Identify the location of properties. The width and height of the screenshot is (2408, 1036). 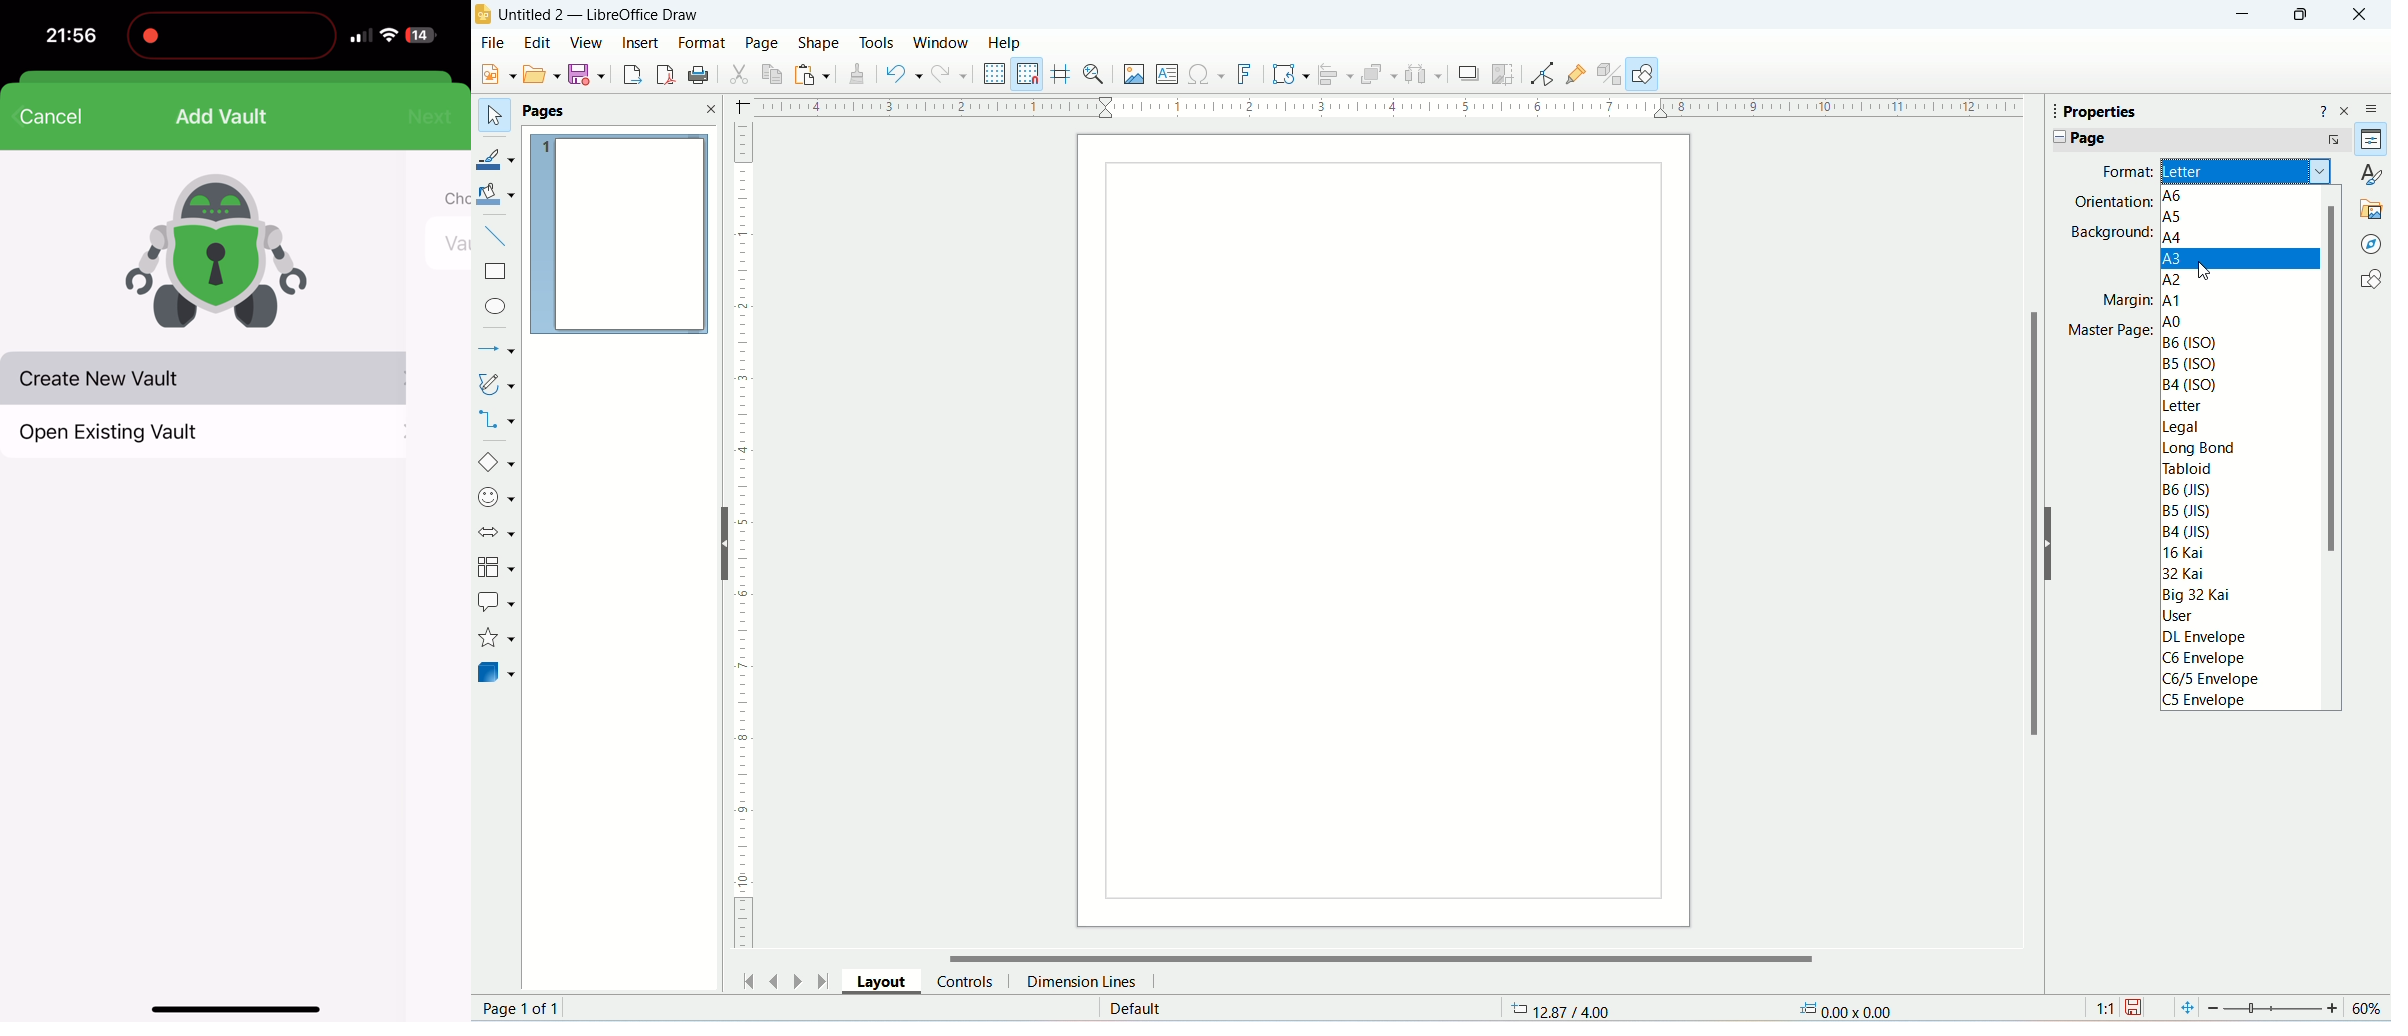
(2371, 137).